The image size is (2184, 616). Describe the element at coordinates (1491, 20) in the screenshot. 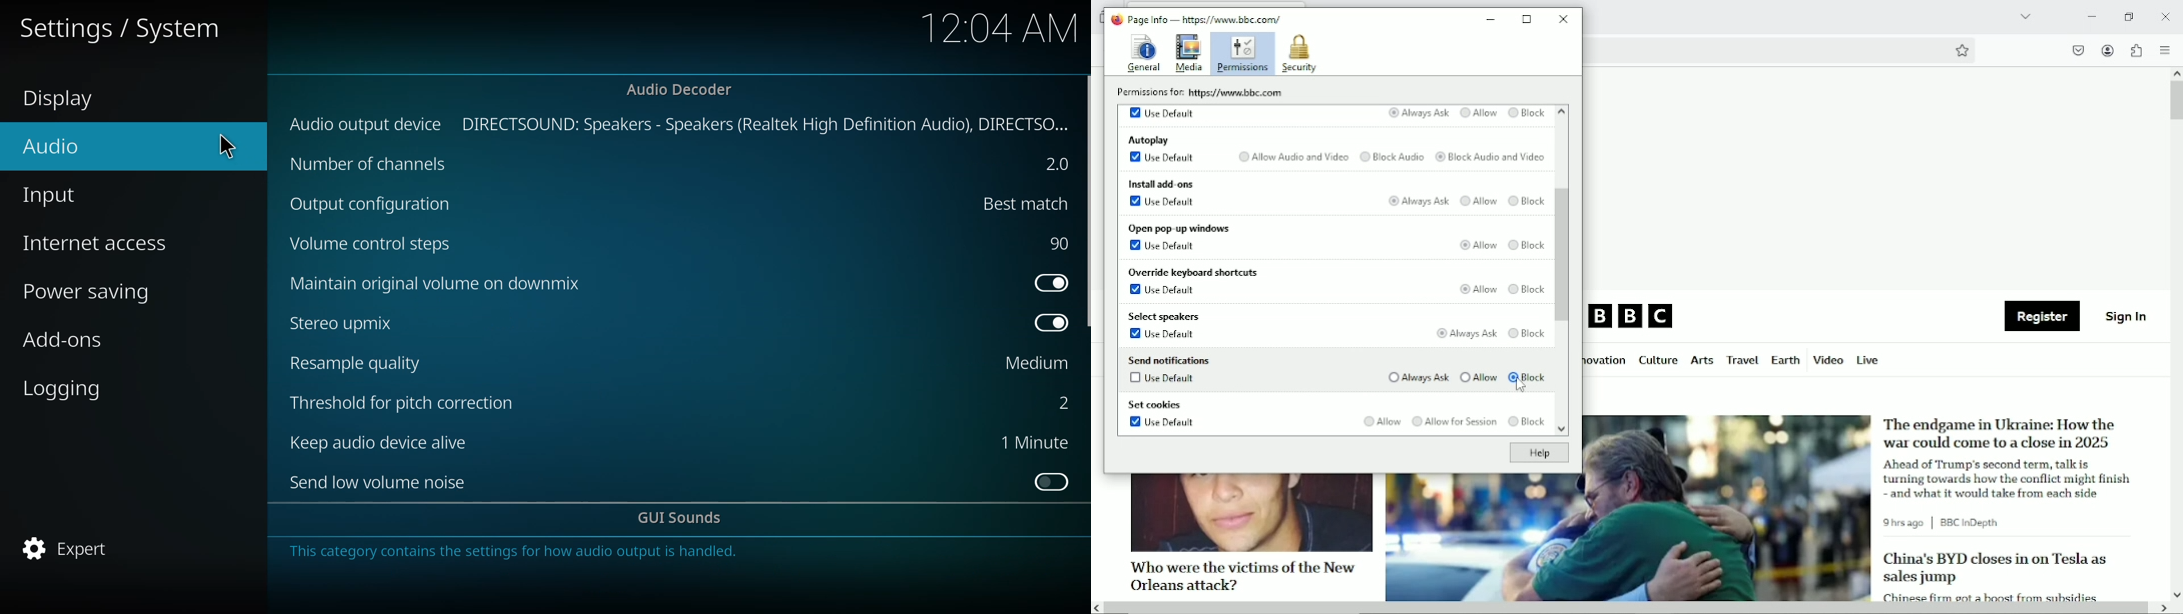

I see `minimize` at that location.